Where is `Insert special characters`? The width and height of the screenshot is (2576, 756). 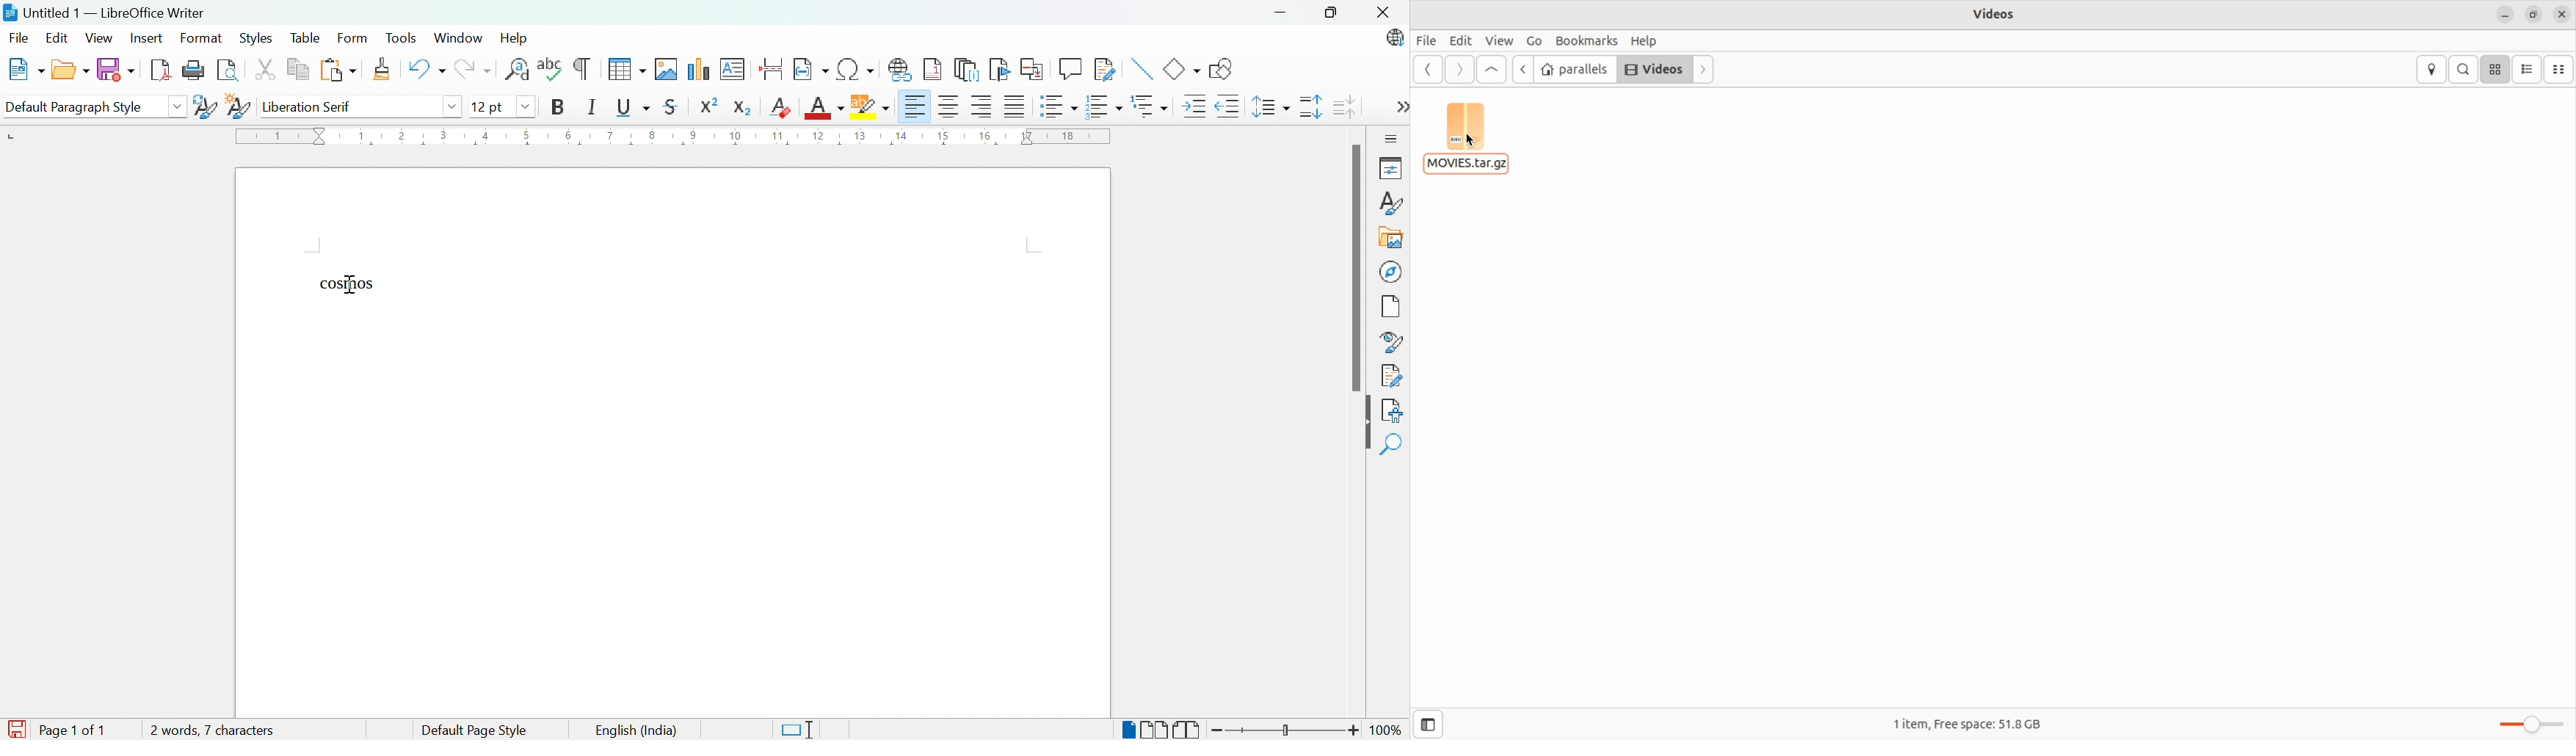
Insert special characters is located at coordinates (857, 69).